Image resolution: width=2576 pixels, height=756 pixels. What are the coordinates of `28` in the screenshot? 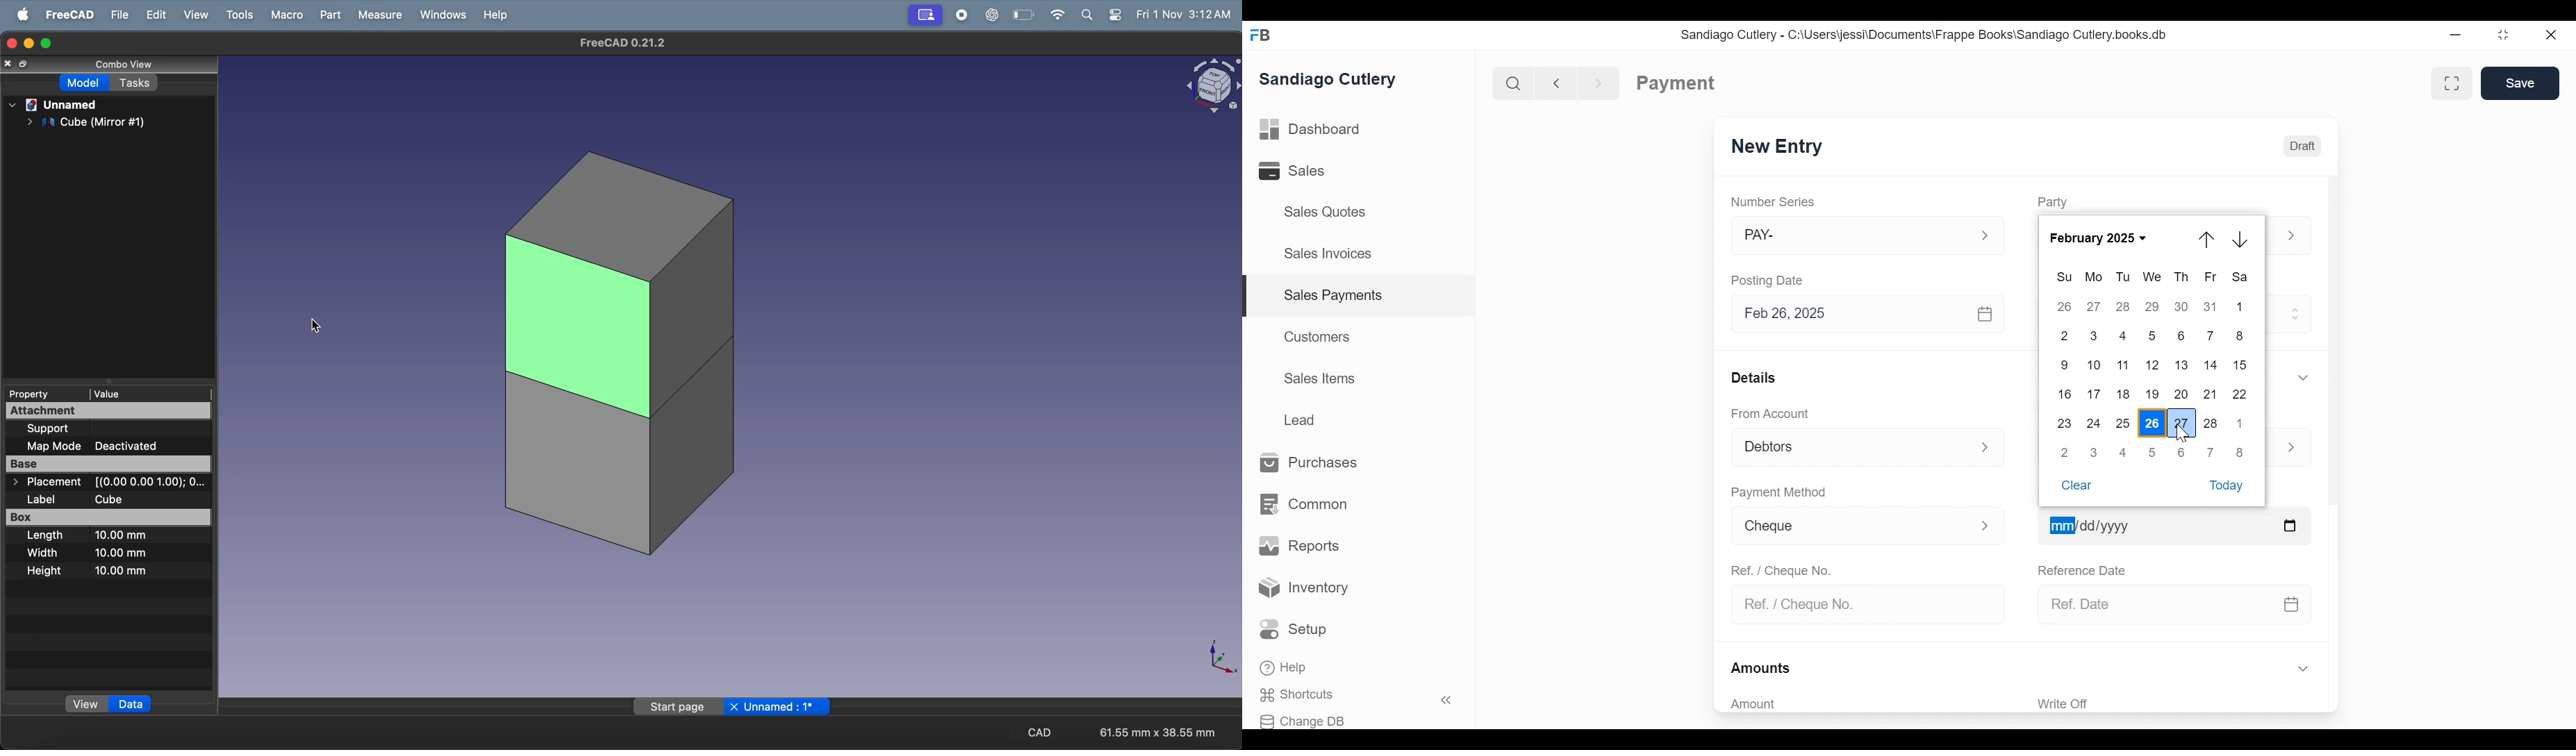 It's located at (2211, 425).